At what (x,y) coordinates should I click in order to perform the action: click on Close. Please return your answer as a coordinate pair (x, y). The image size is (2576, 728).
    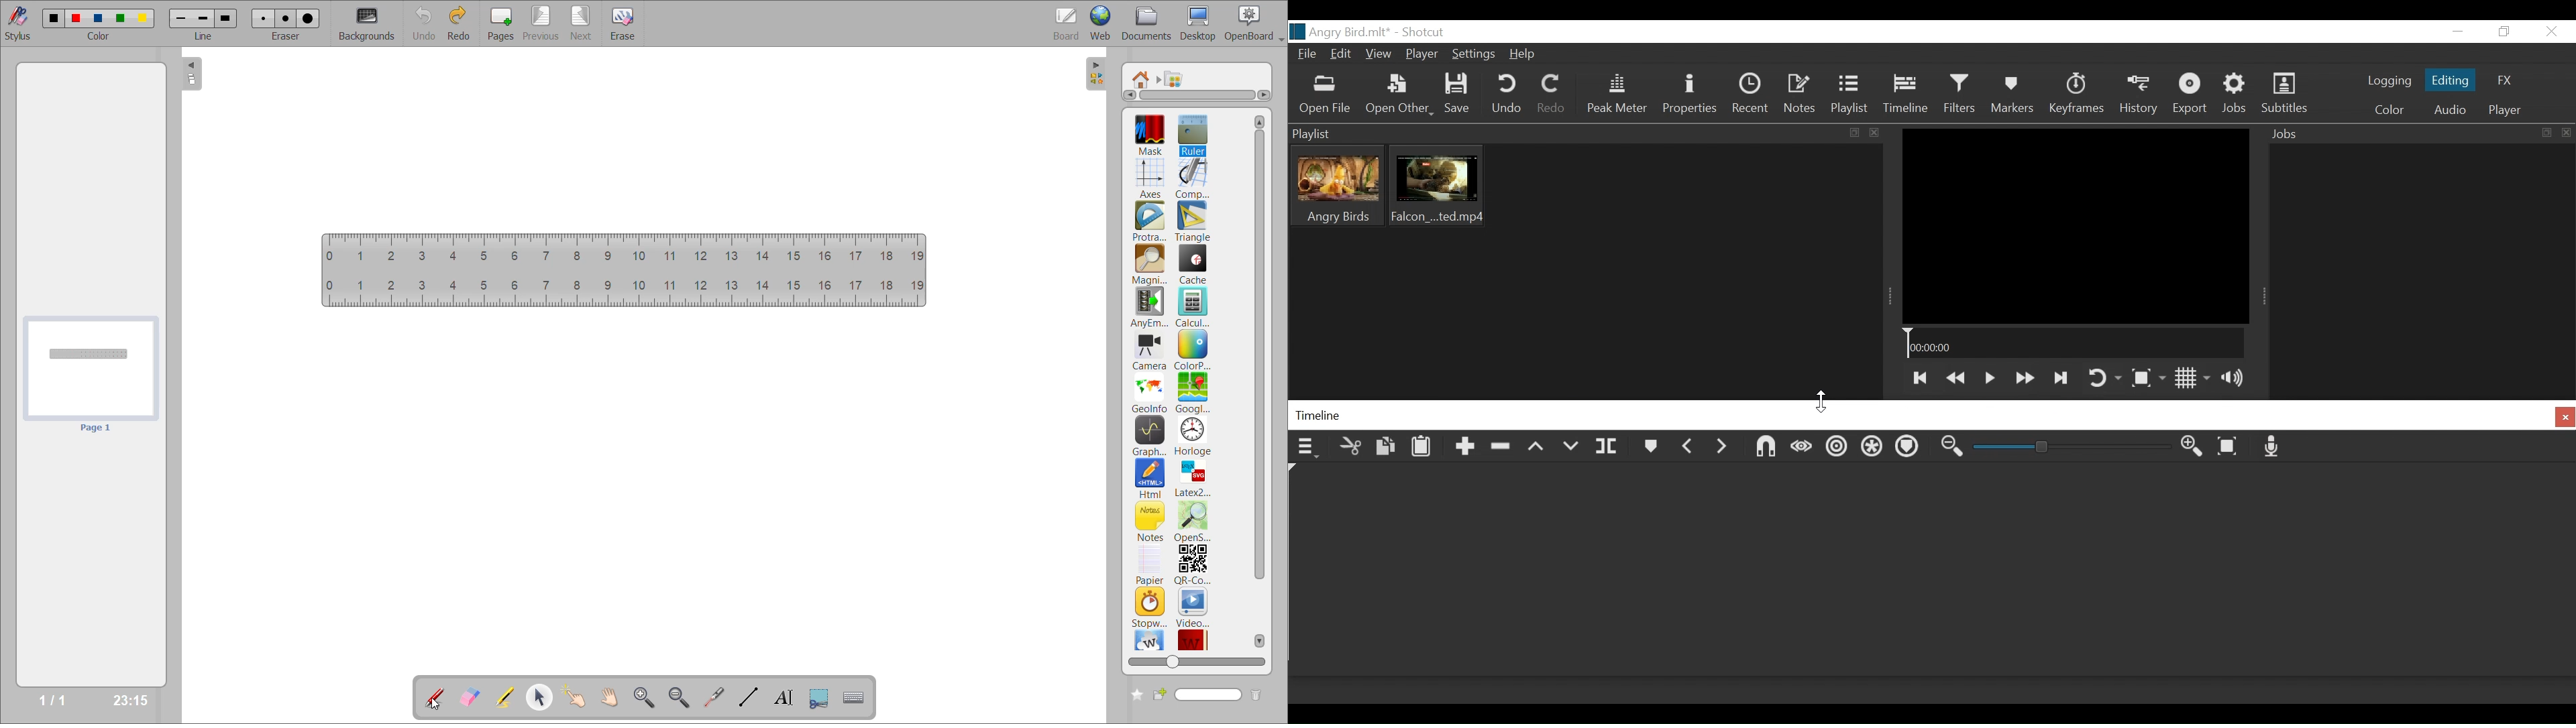
    Looking at the image, I should click on (2551, 31).